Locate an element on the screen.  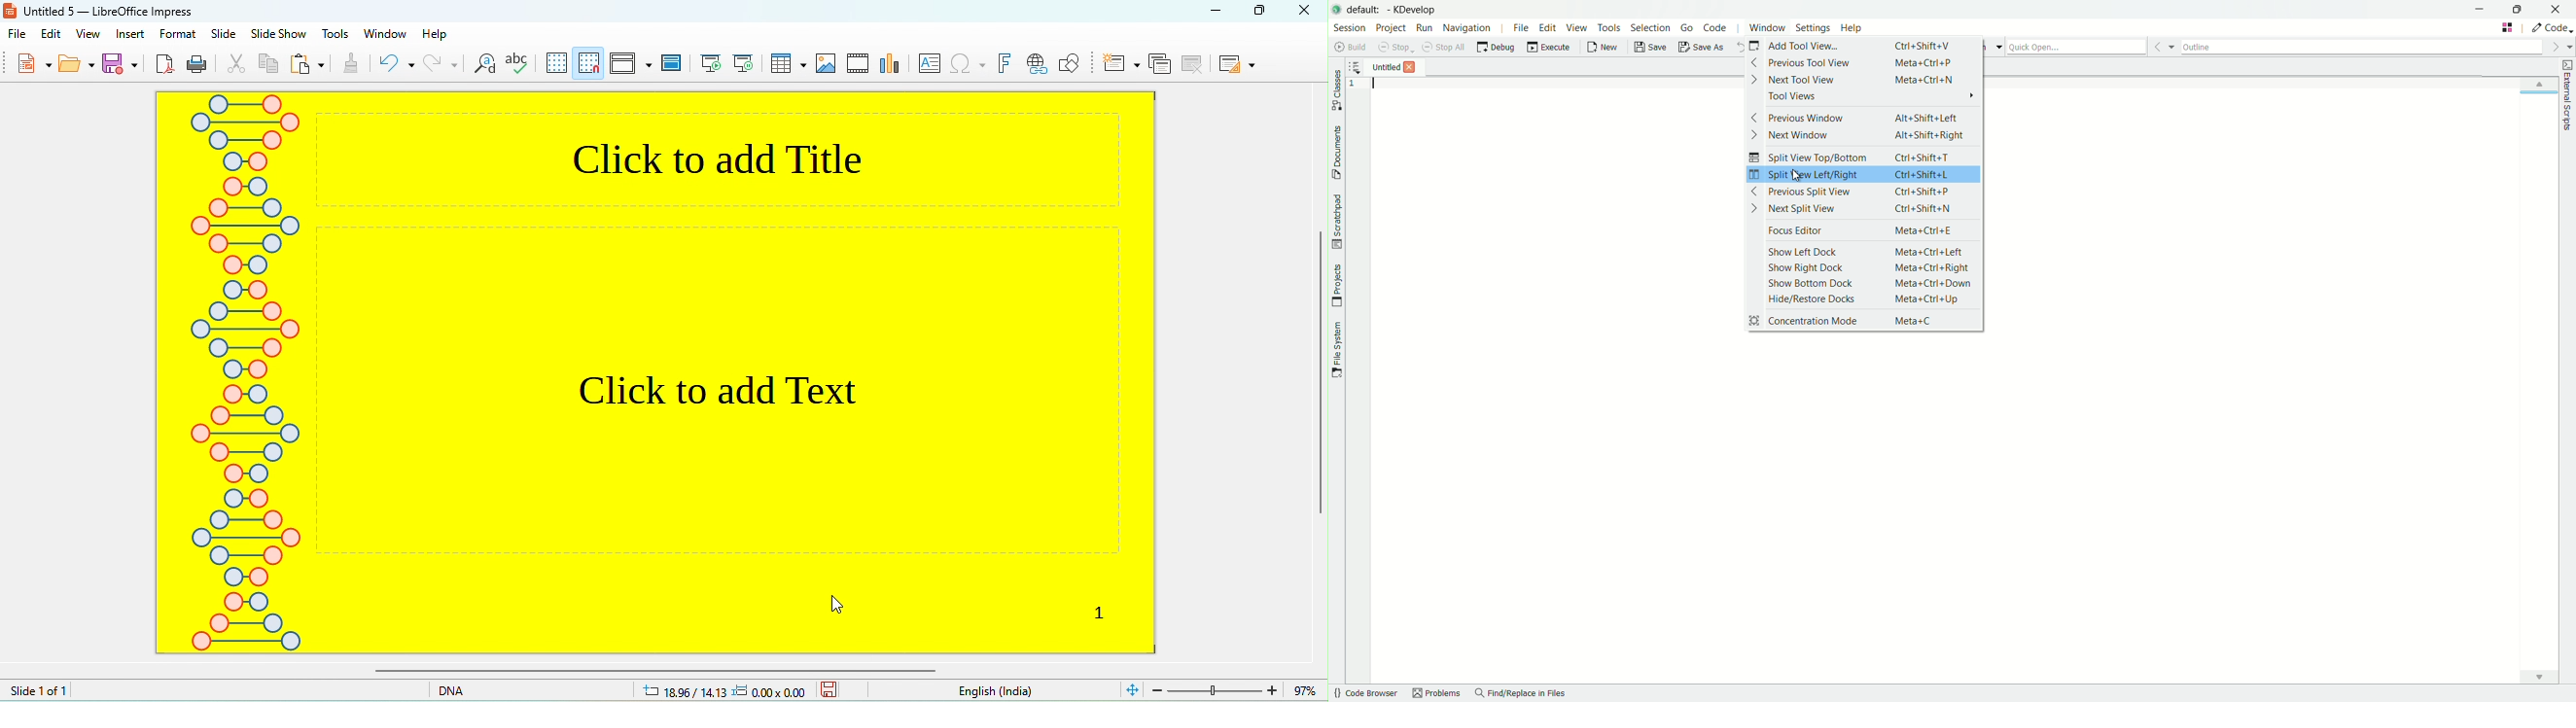
file name is located at coordinates (1385, 69).